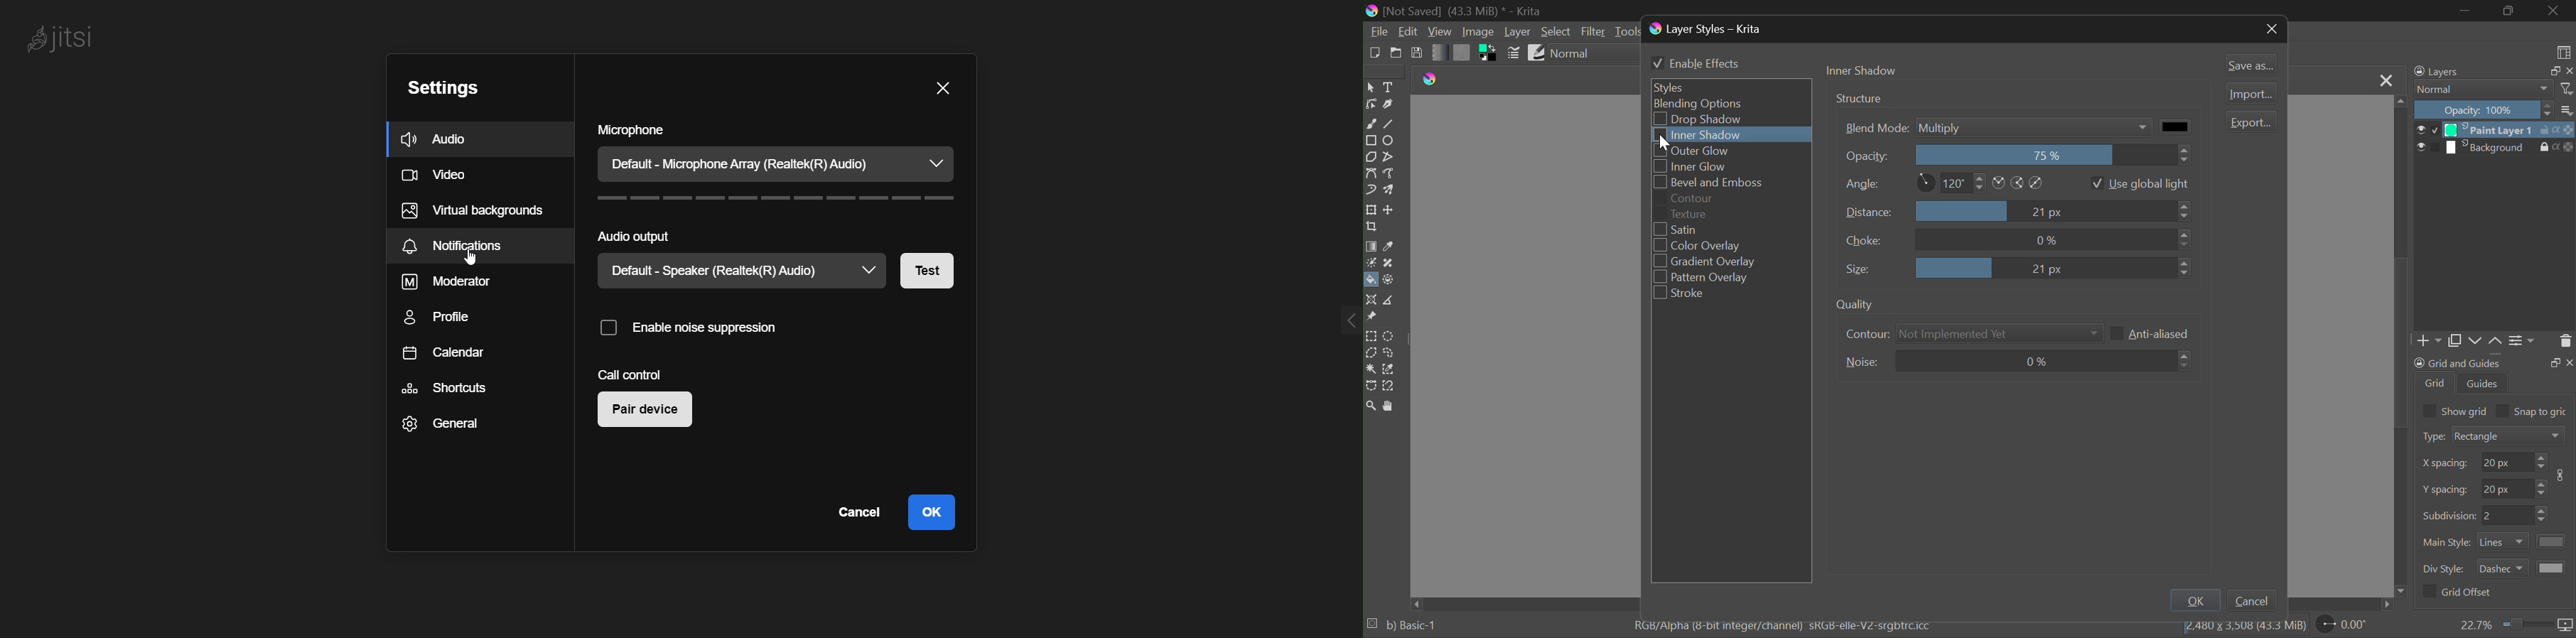 Image resolution: width=2576 pixels, height=644 pixels. I want to click on Texture, so click(1726, 214).